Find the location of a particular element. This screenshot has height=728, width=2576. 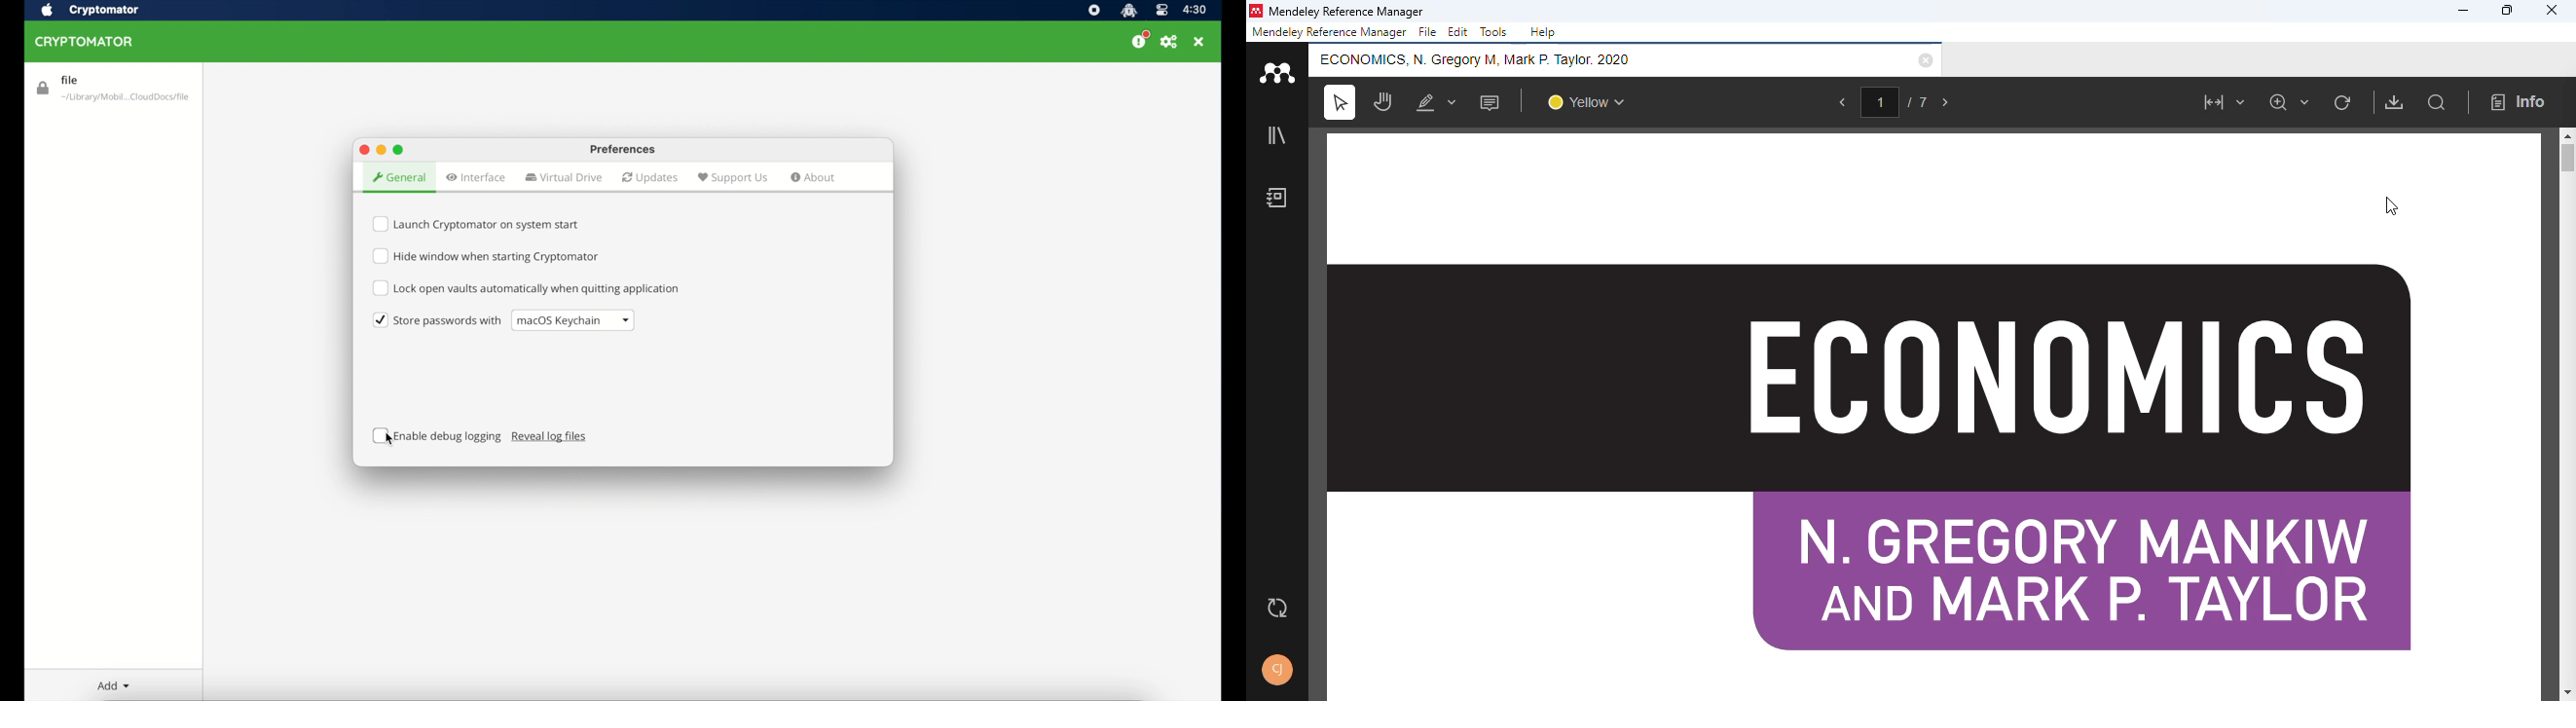

logo is located at coordinates (1276, 72).